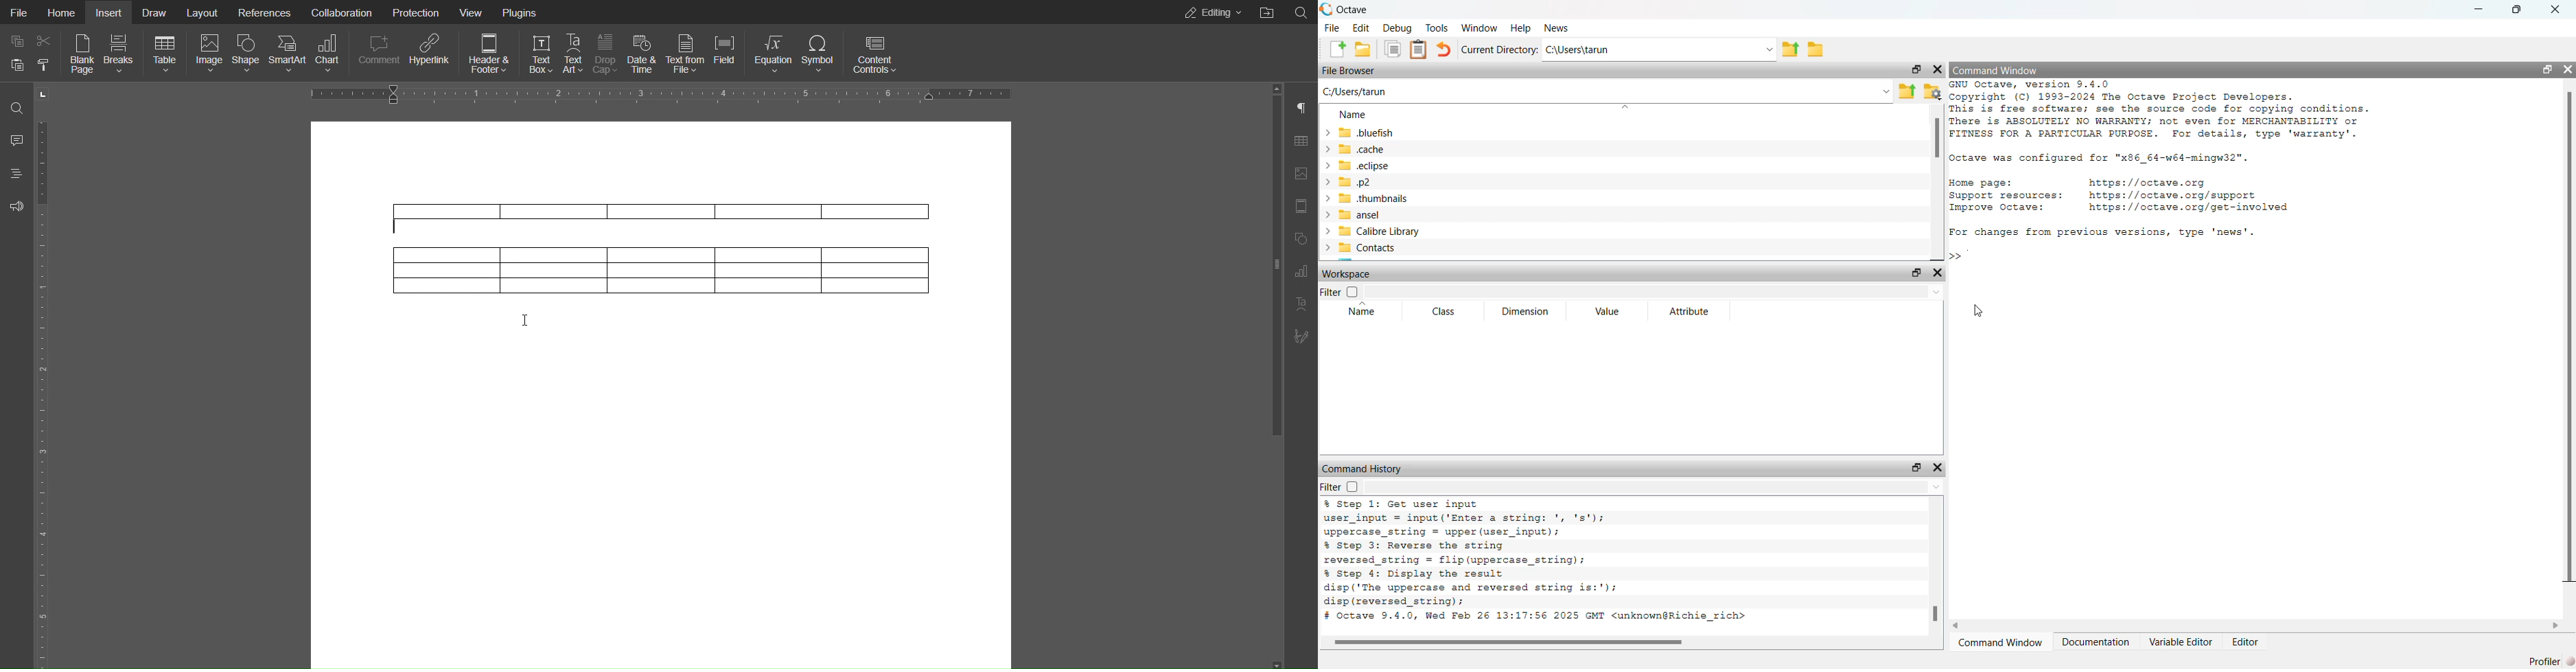  What do you see at coordinates (1362, 8) in the screenshot?
I see `octave` at bounding box center [1362, 8].